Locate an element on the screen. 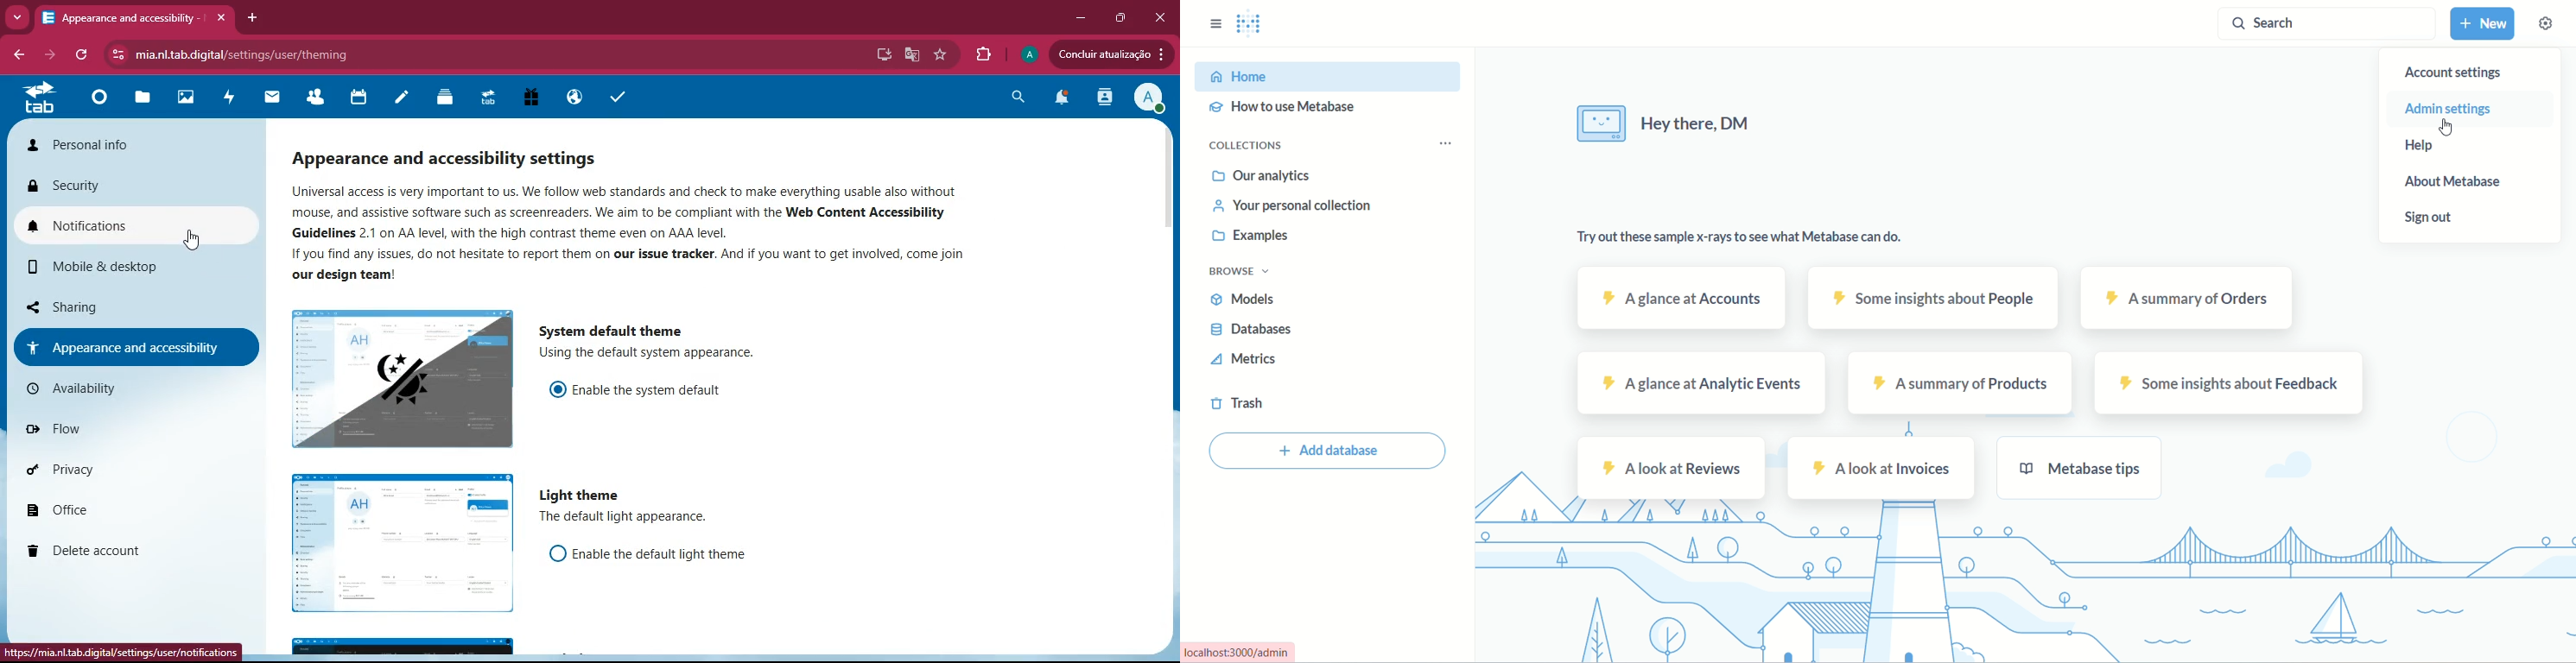 Image resolution: width=2576 pixels, height=672 pixels. view site information is located at coordinates (115, 55).